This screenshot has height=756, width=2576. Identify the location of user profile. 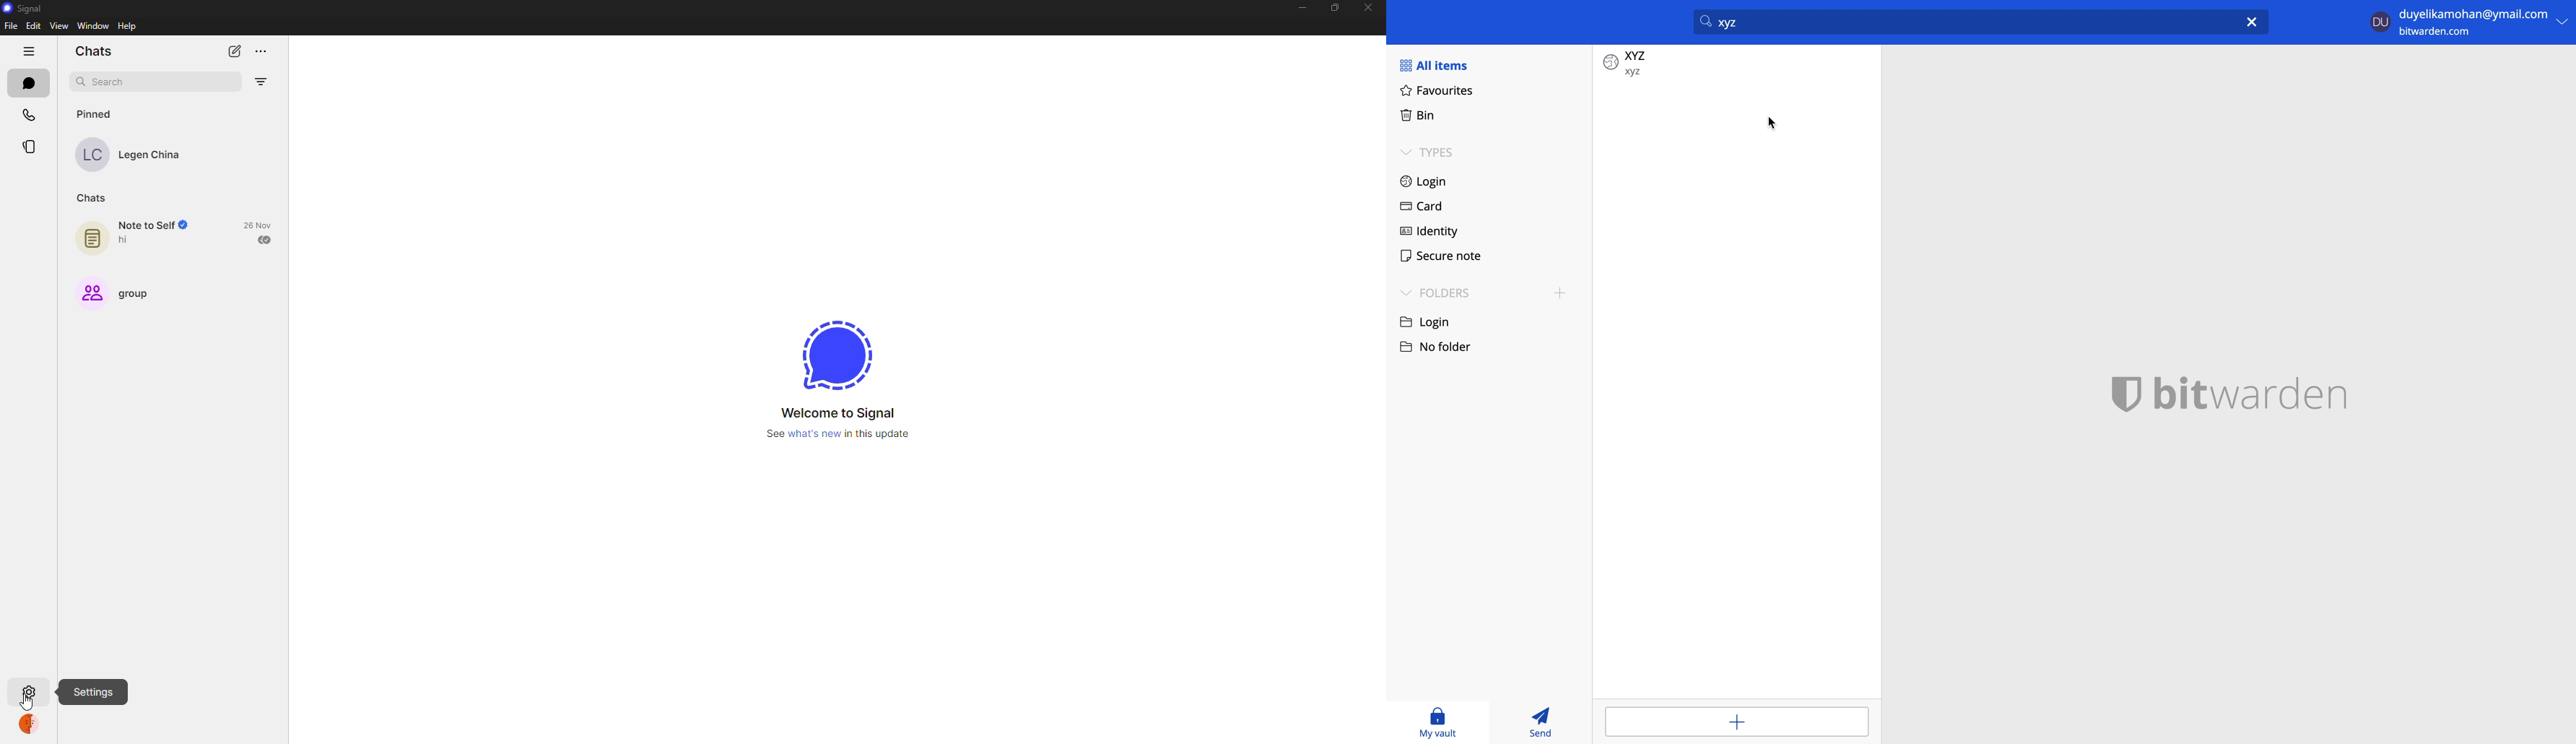
(2379, 20).